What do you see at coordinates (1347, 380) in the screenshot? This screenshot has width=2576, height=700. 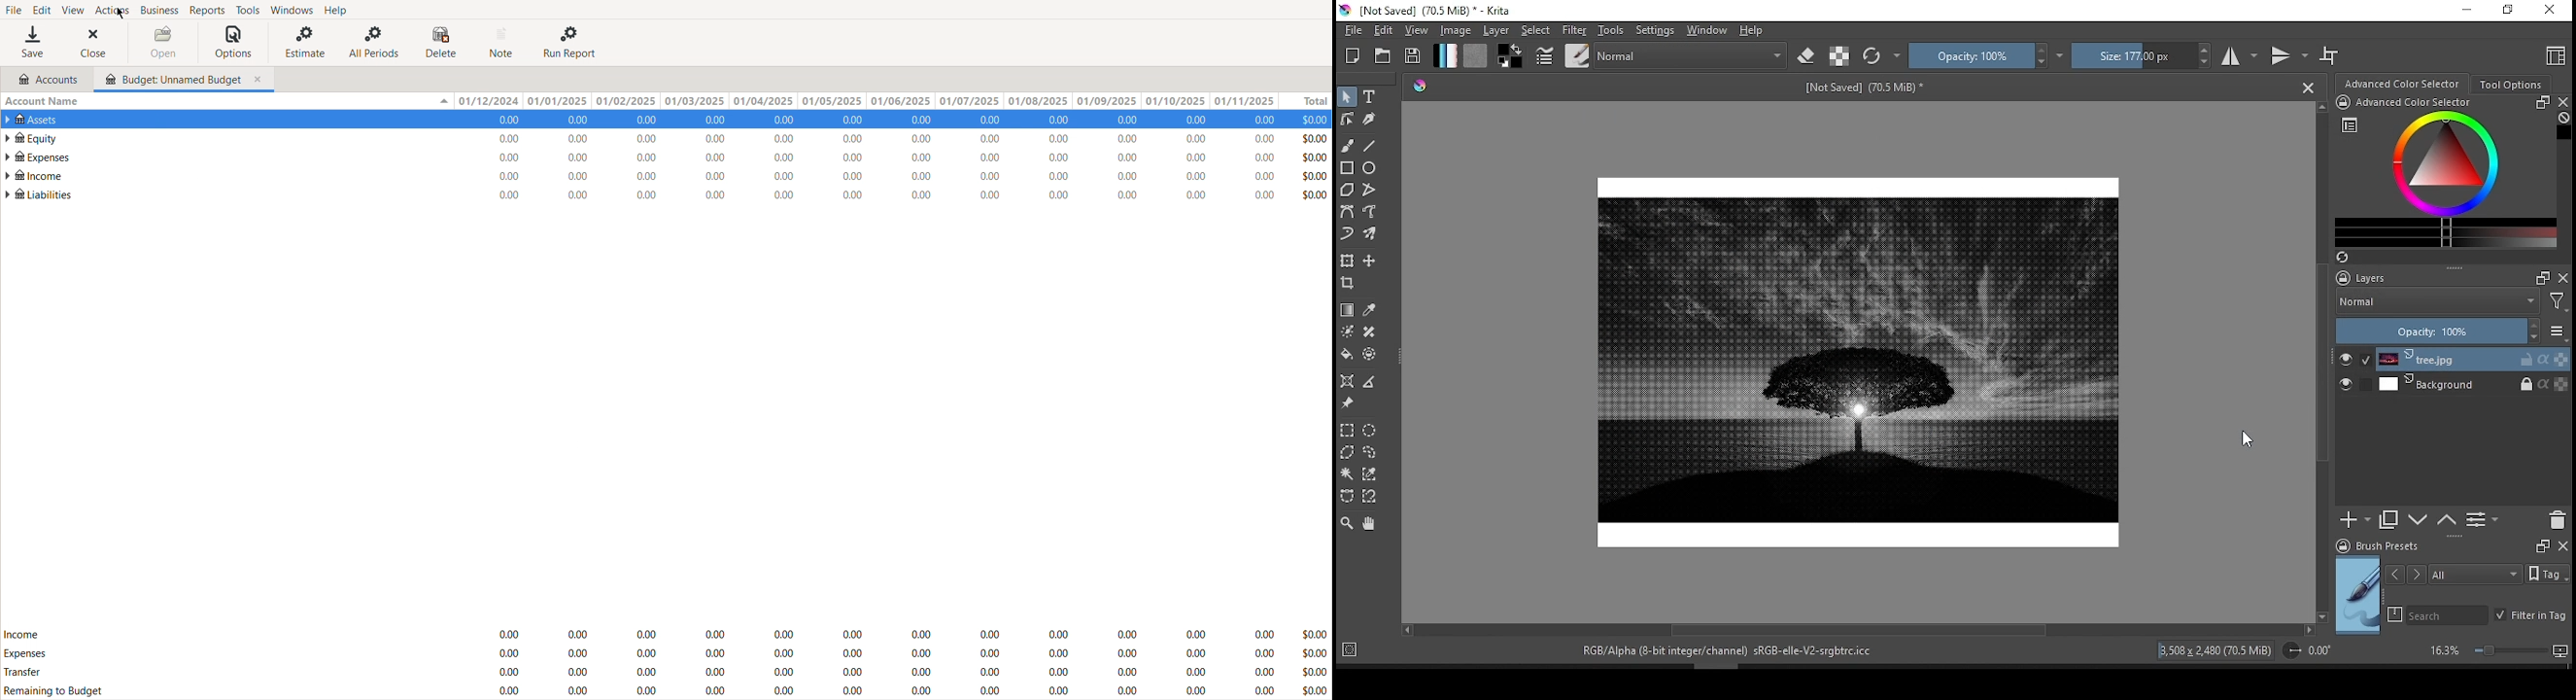 I see `assistant tool` at bounding box center [1347, 380].